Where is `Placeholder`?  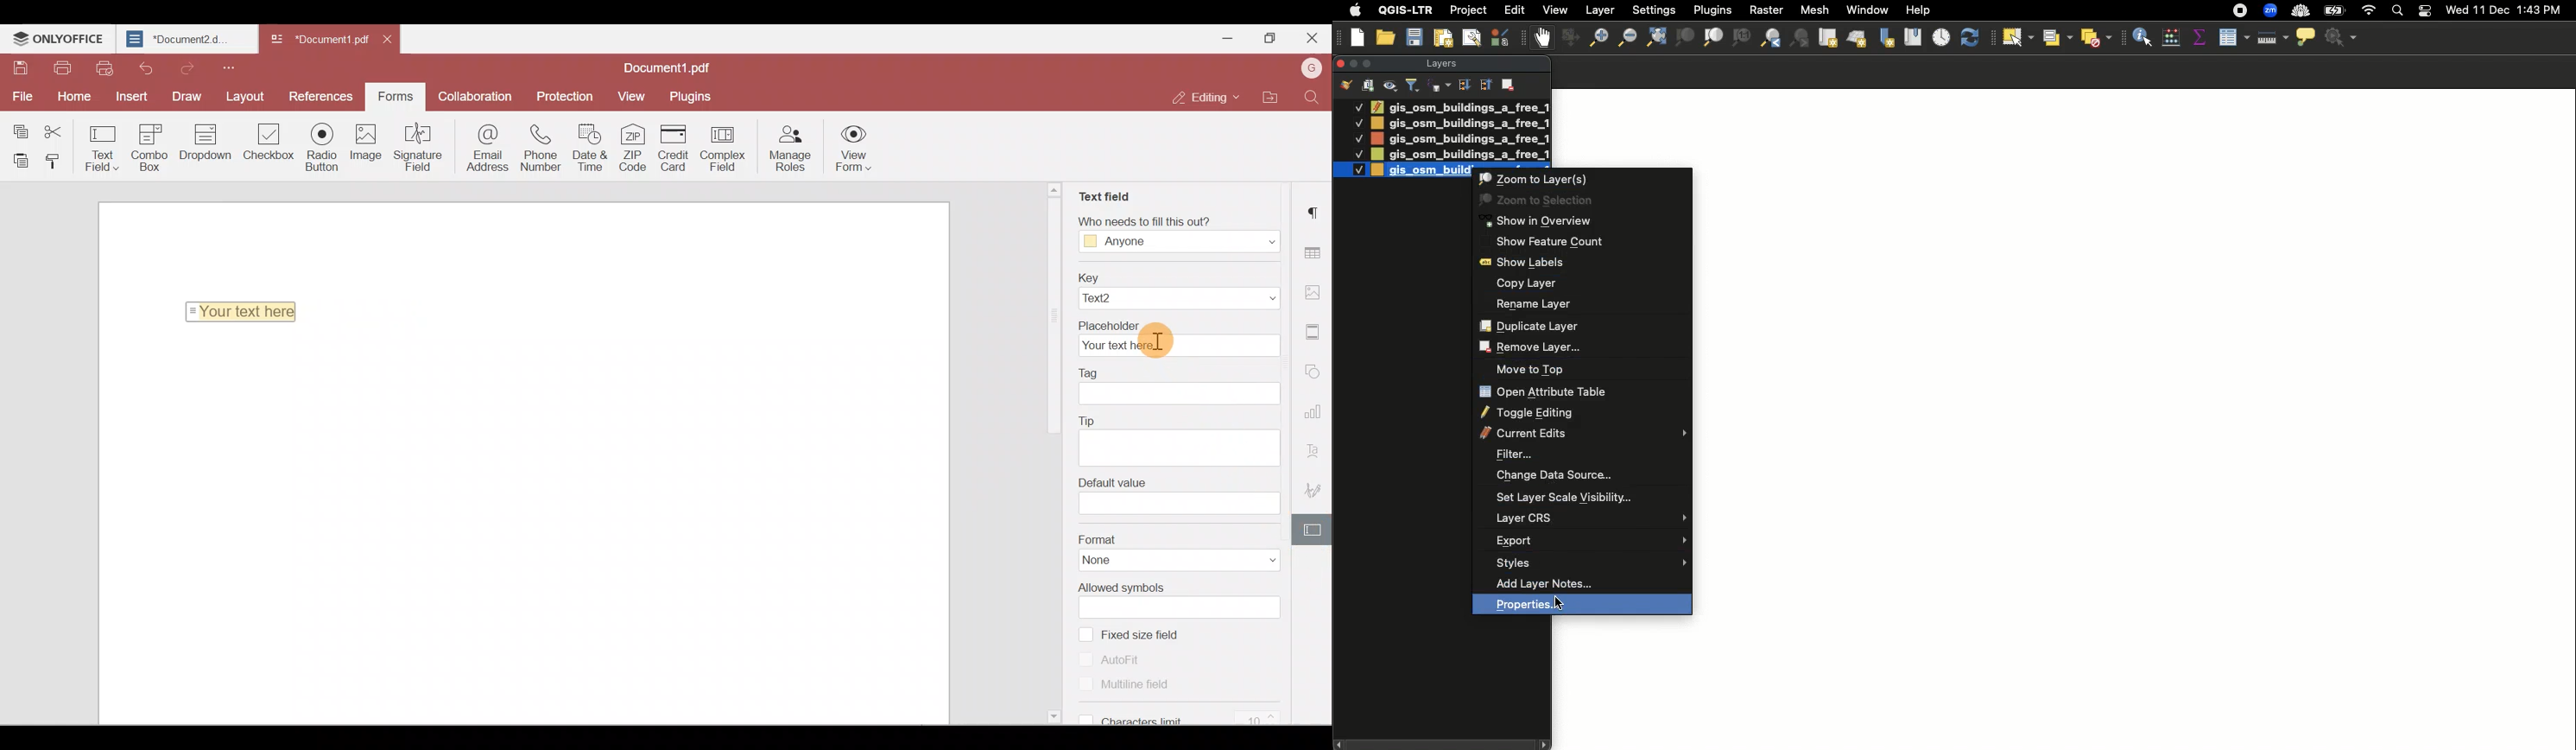 Placeholder is located at coordinates (1178, 323).